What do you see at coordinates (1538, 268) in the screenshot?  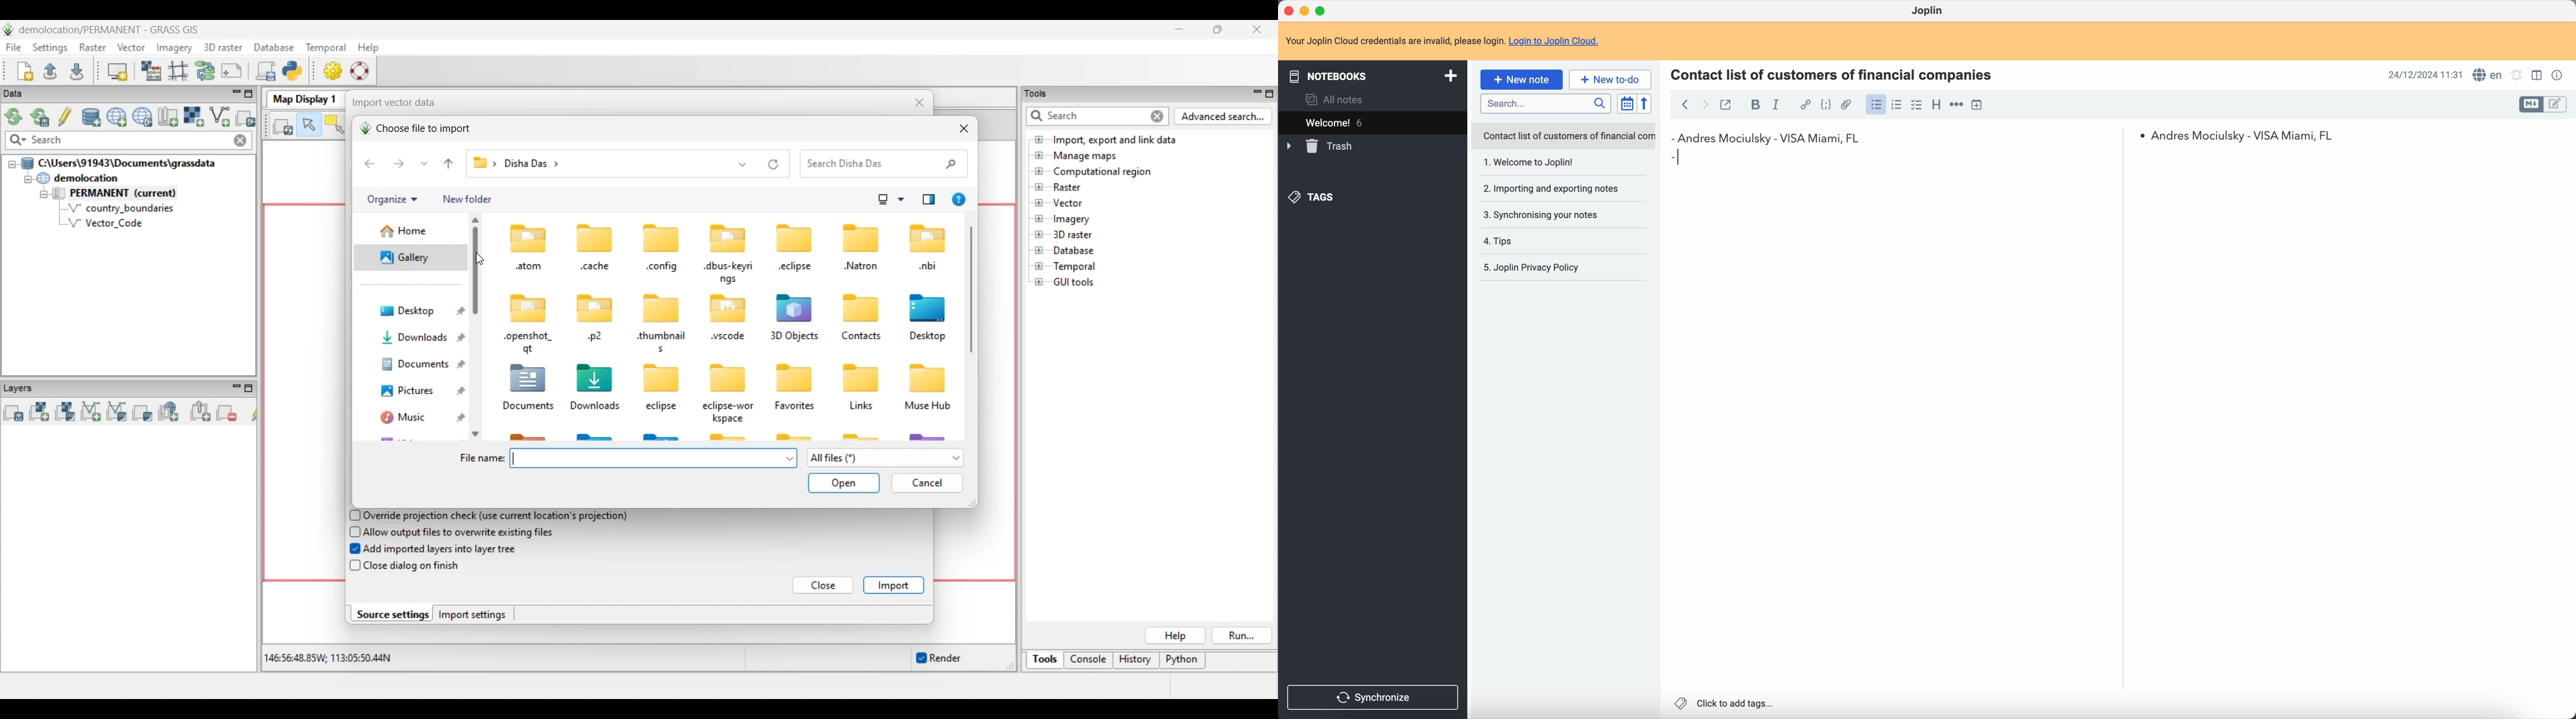 I see `5. Joplin Privacy Policy` at bounding box center [1538, 268].